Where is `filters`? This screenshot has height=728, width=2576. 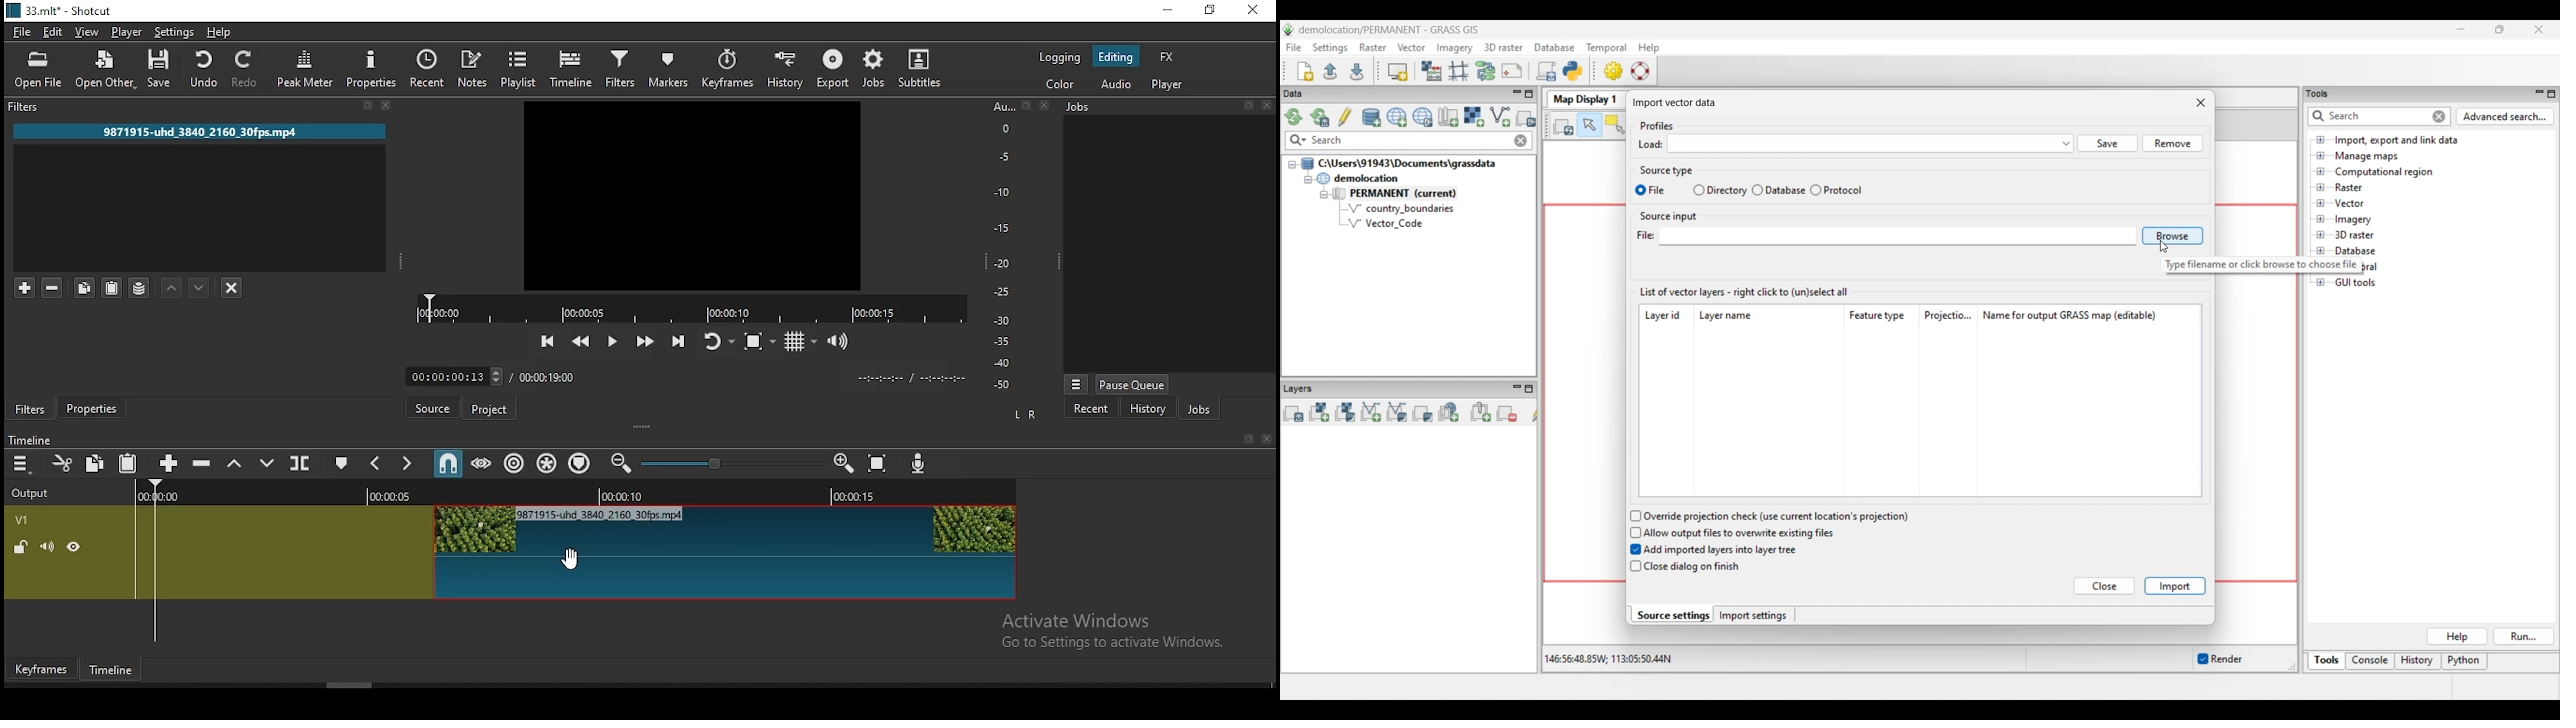 filters is located at coordinates (619, 70).